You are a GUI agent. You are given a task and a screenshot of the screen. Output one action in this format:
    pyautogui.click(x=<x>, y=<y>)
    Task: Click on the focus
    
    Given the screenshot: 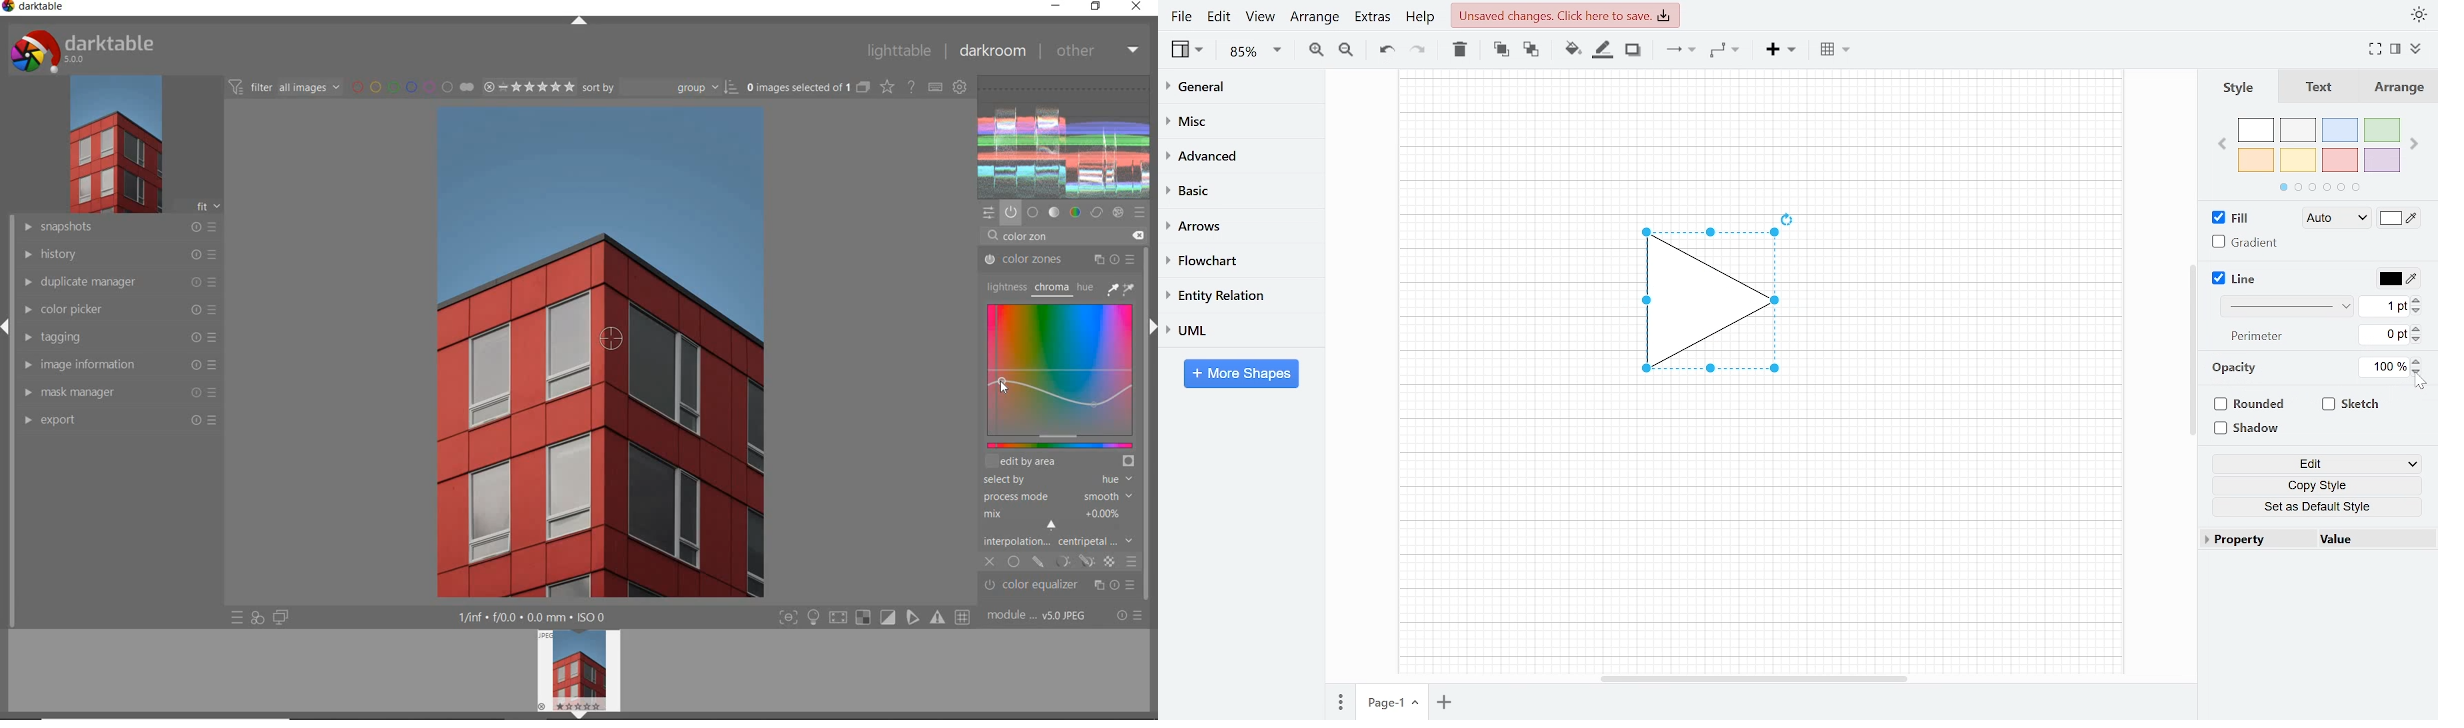 What is the action you would take?
    pyautogui.click(x=786, y=617)
    